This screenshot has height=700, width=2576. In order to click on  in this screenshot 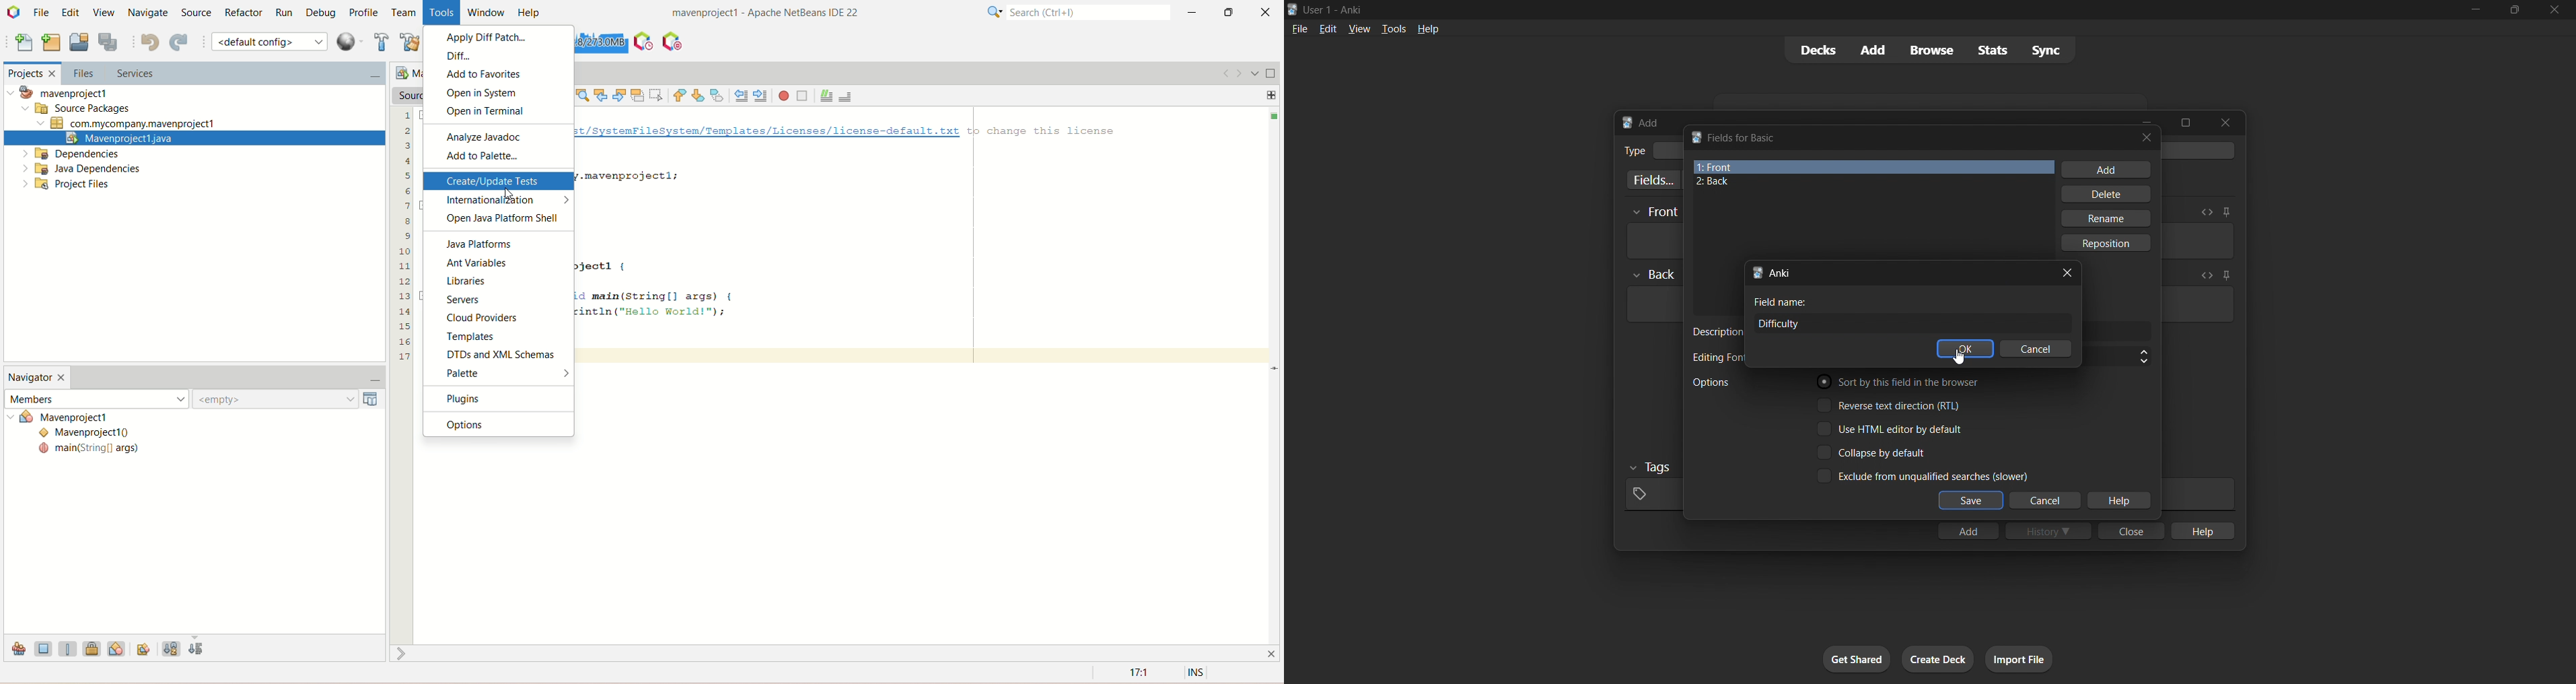, I will do `click(1654, 275)`.